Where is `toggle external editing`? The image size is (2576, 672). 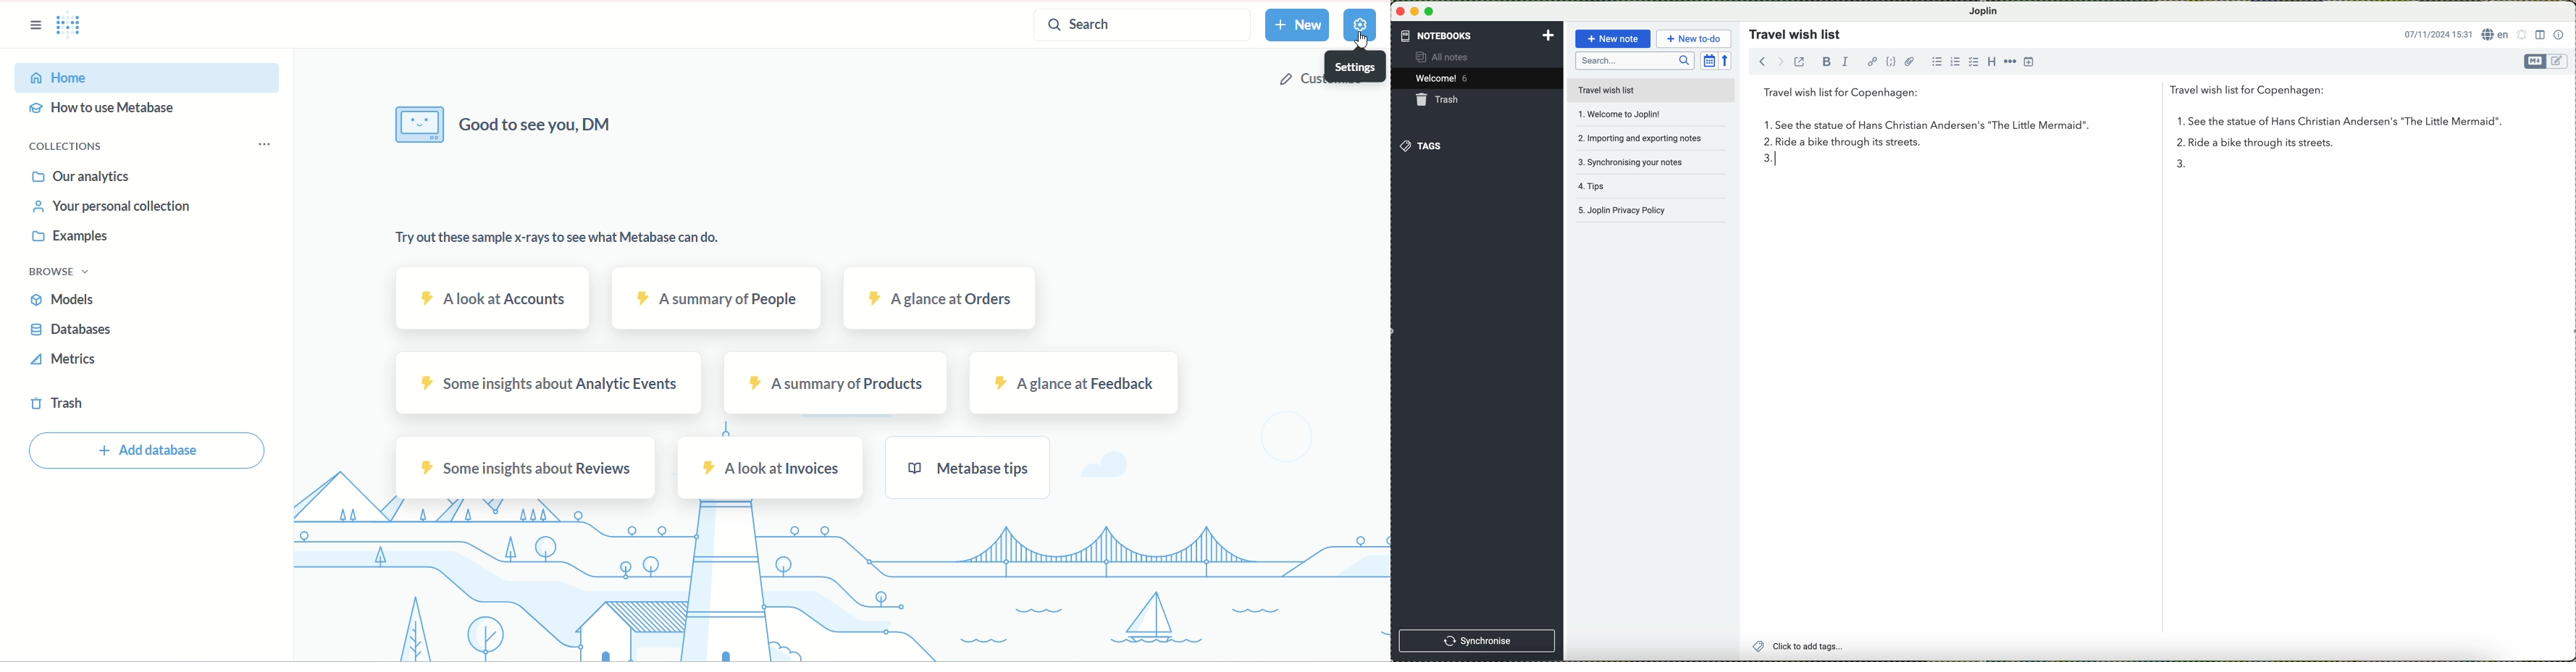
toggle external editing is located at coordinates (1802, 65).